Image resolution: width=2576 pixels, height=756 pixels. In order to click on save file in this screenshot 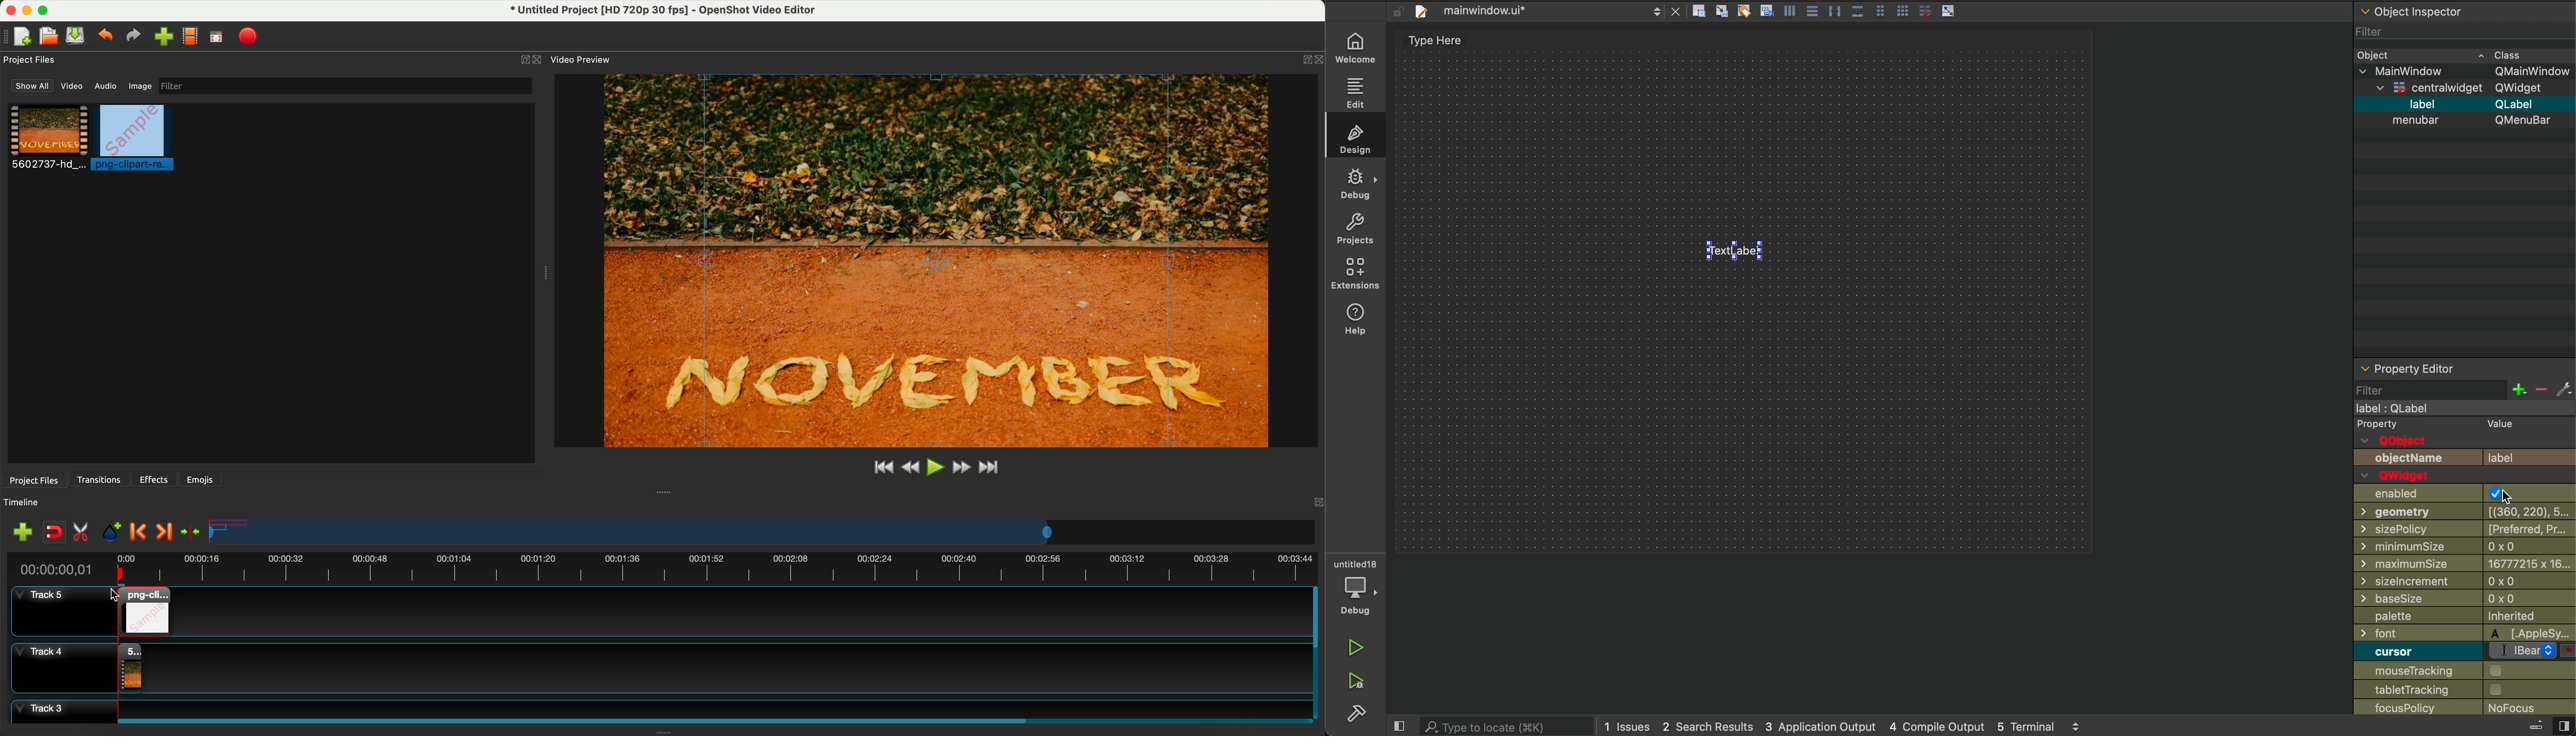, I will do `click(77, 36)`.